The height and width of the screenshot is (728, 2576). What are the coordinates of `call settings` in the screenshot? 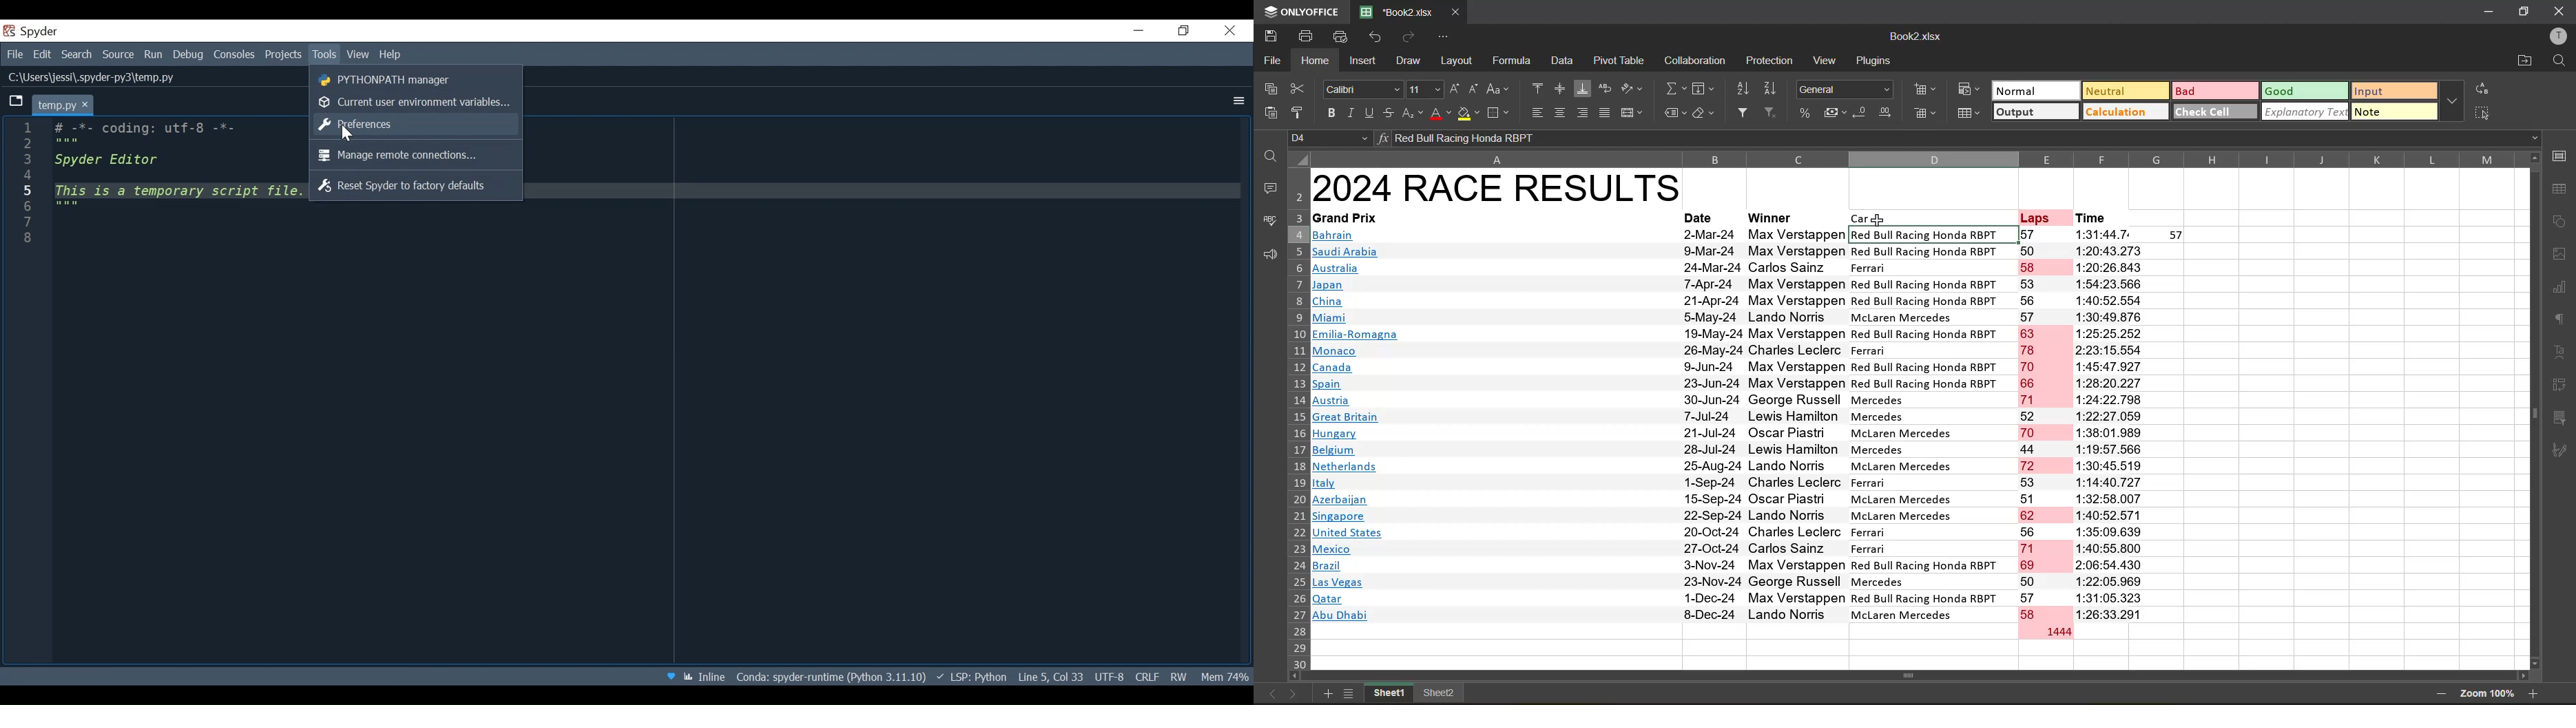 It's located at (2562, 156).